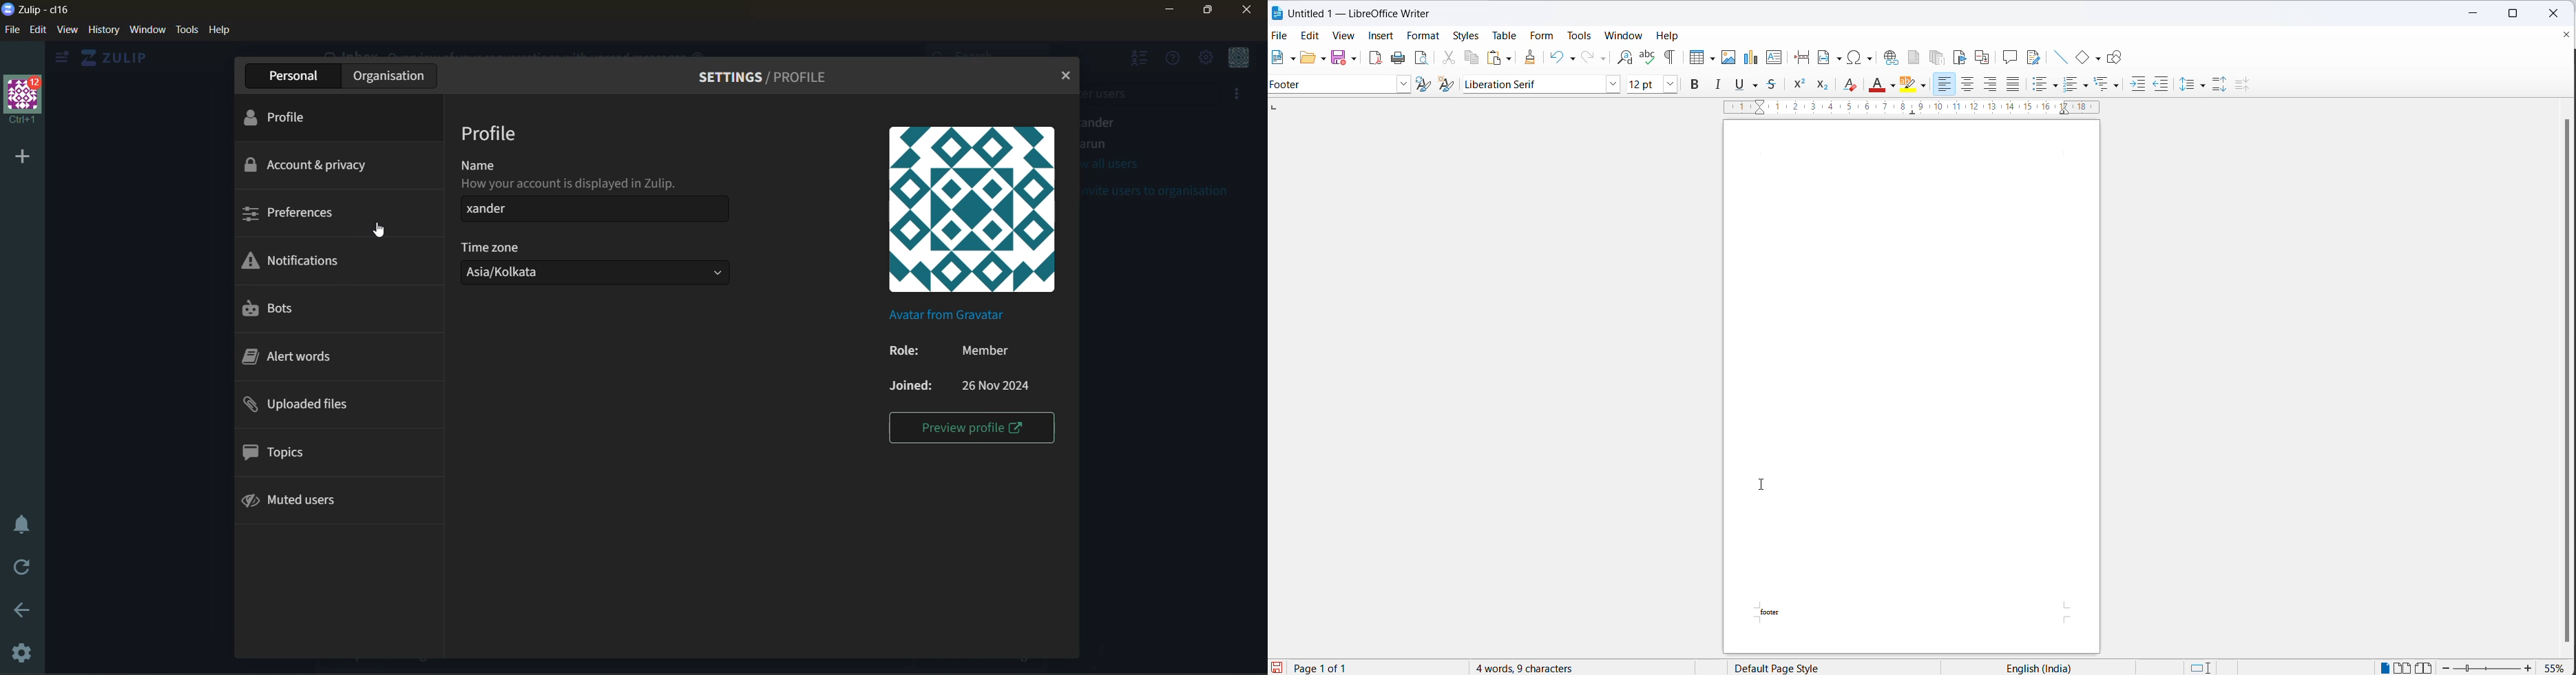 The height and width of the screenshot is (700, 2576). Describe the element at coordinates (1554, 57) in the screenshot. I see `undo` at that location.